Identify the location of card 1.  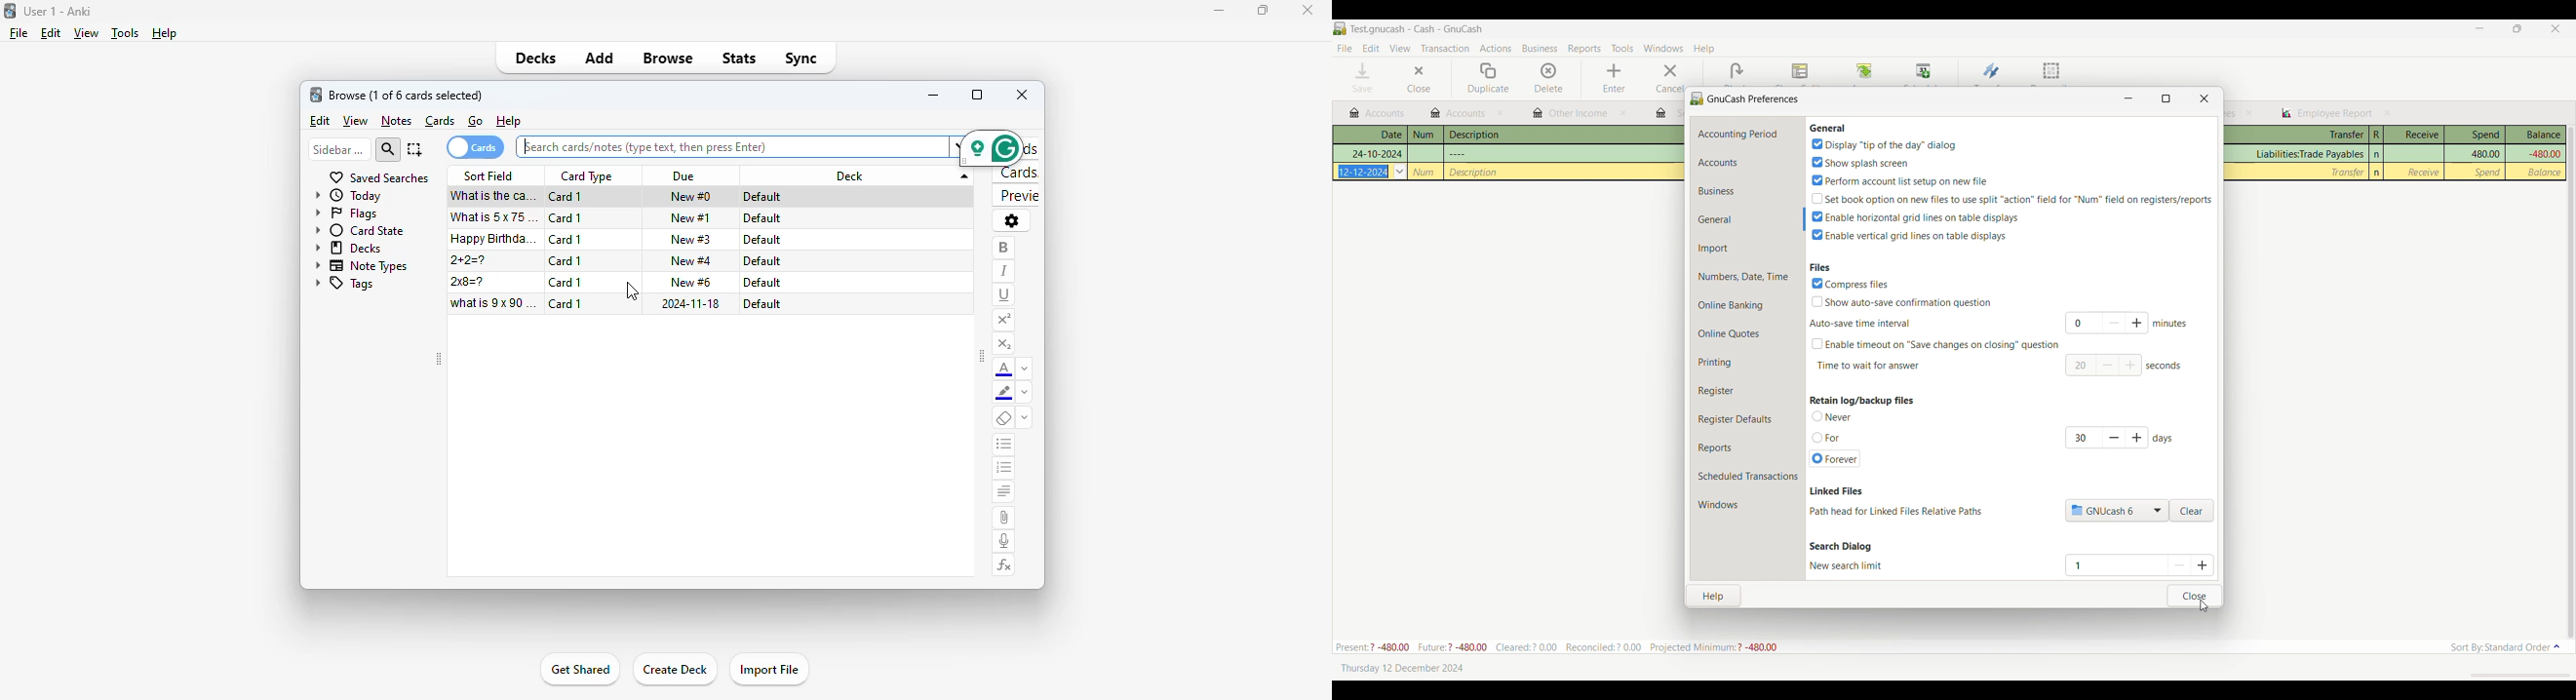
(566, 218).